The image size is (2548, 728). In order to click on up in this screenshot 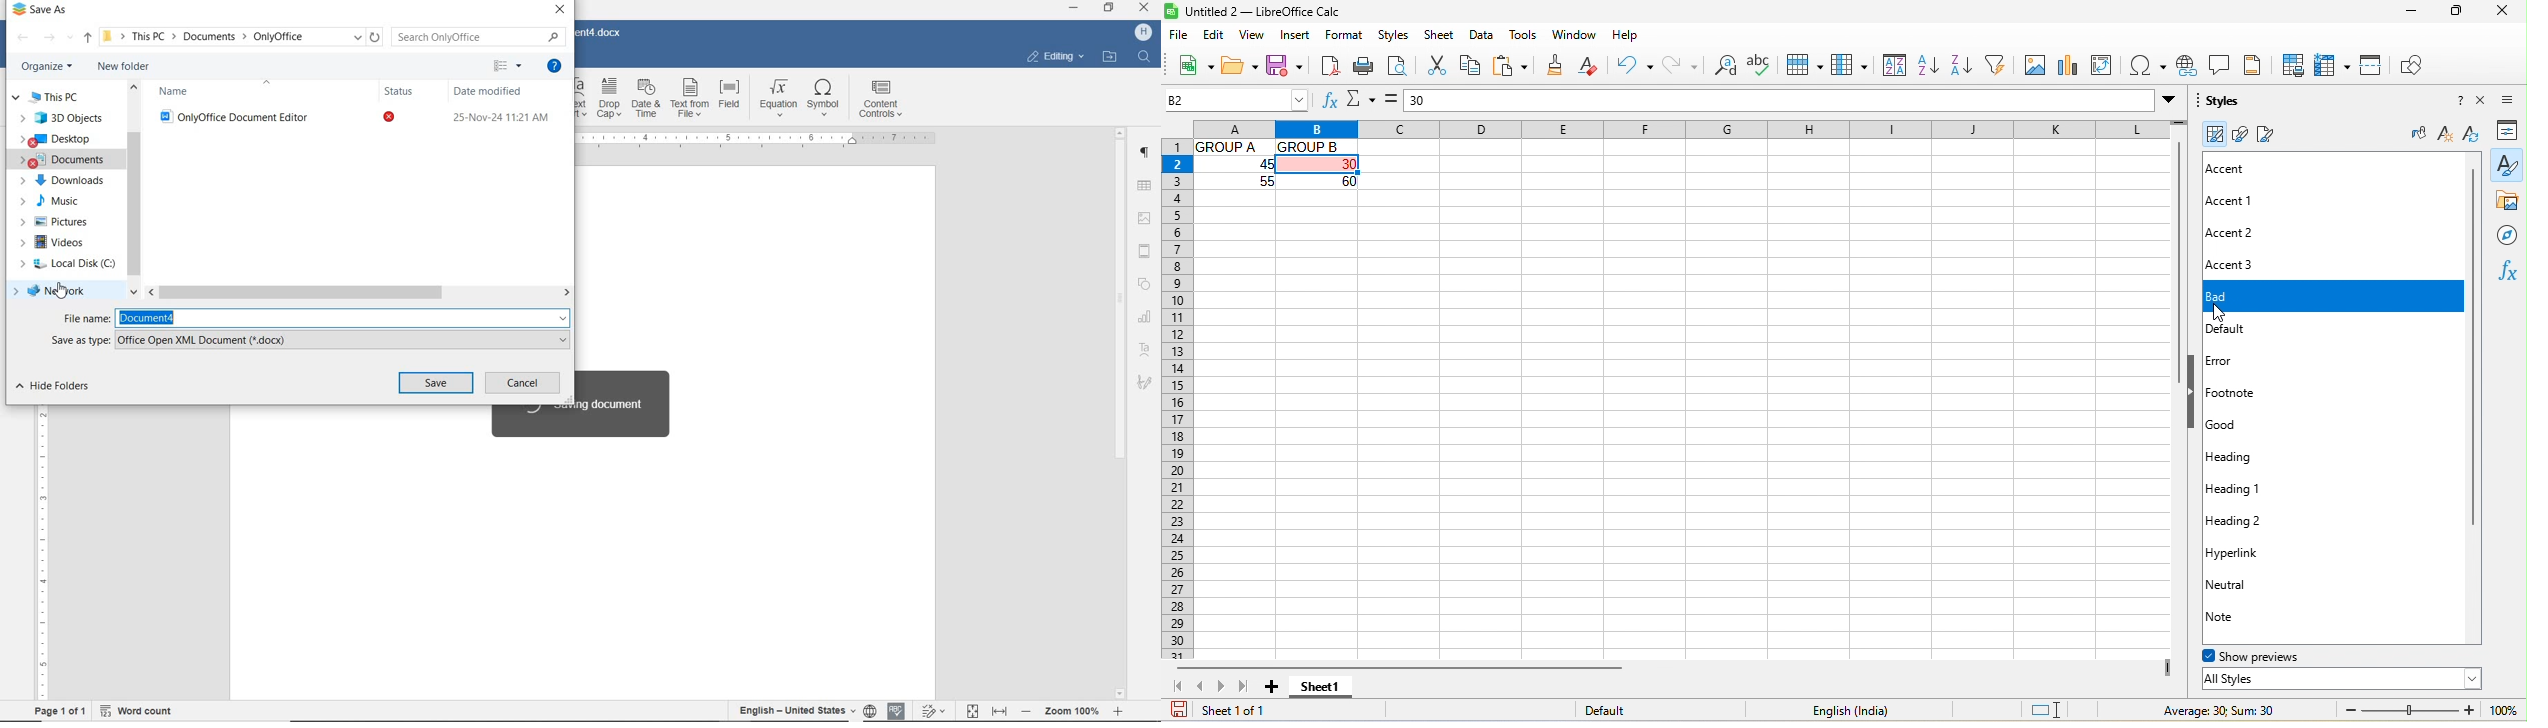, I will do `click(80, 37)`.